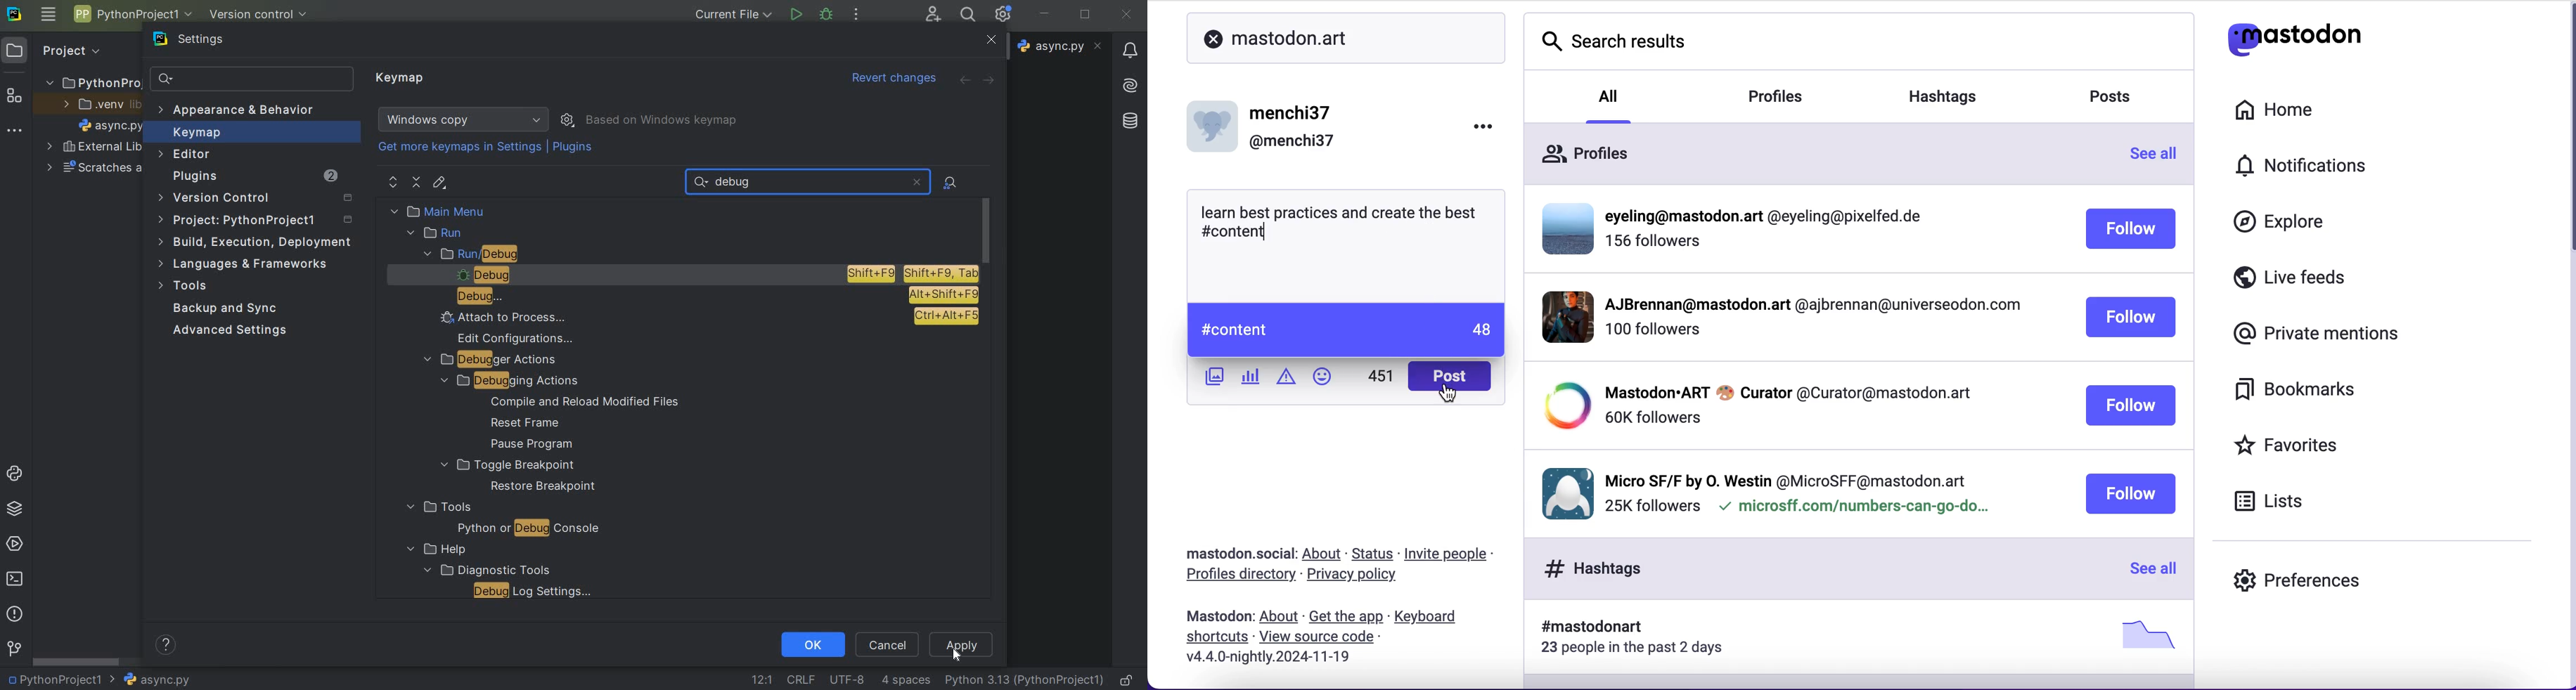 The image size is (2576, 700). What do you see at coordinates (1559, 316) in the screenshot?
I see `display picture` at bounding box center [1559, 316].